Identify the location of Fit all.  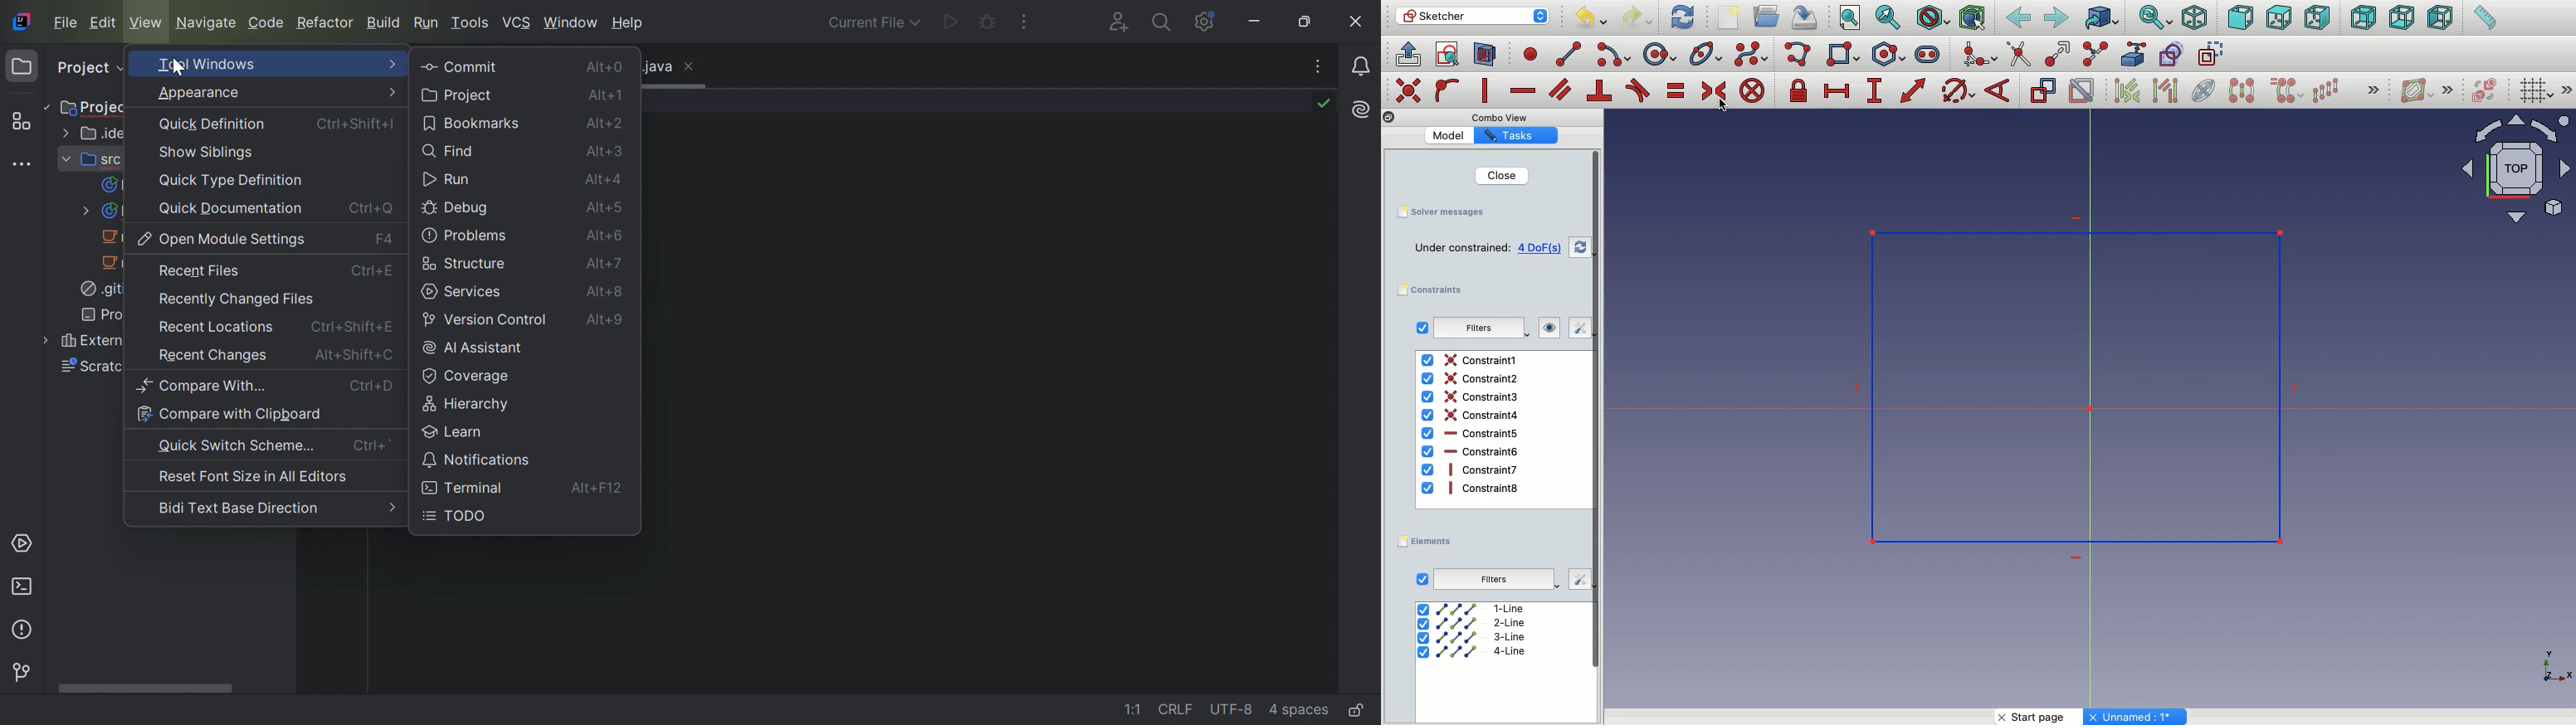
(1848, 19).